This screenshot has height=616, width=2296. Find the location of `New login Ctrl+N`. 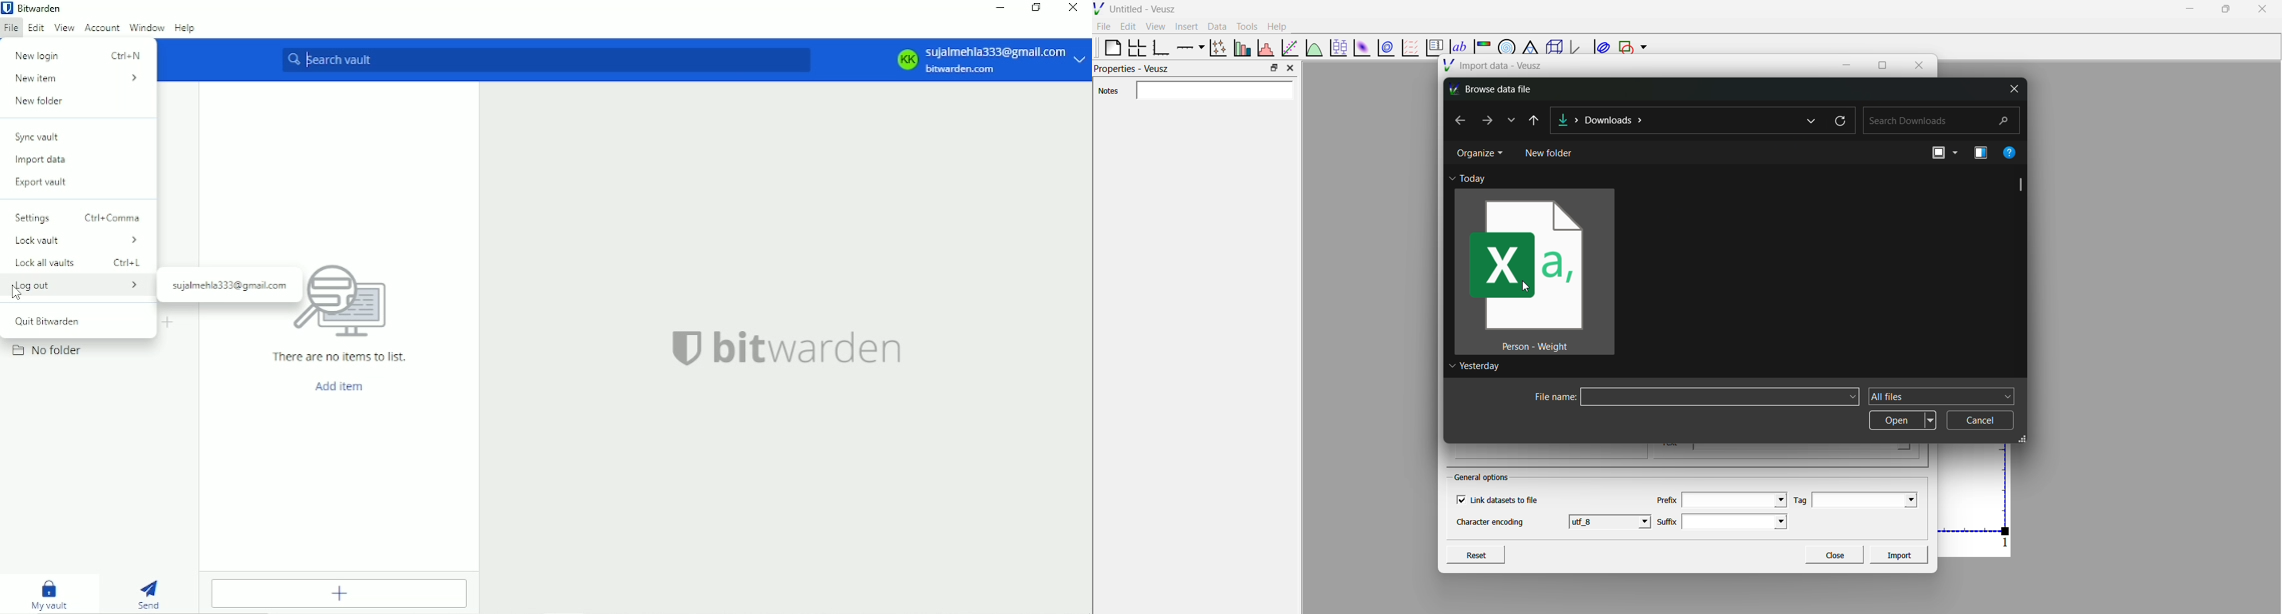

New login Ctrl+N is located at coordinates (79, 55).